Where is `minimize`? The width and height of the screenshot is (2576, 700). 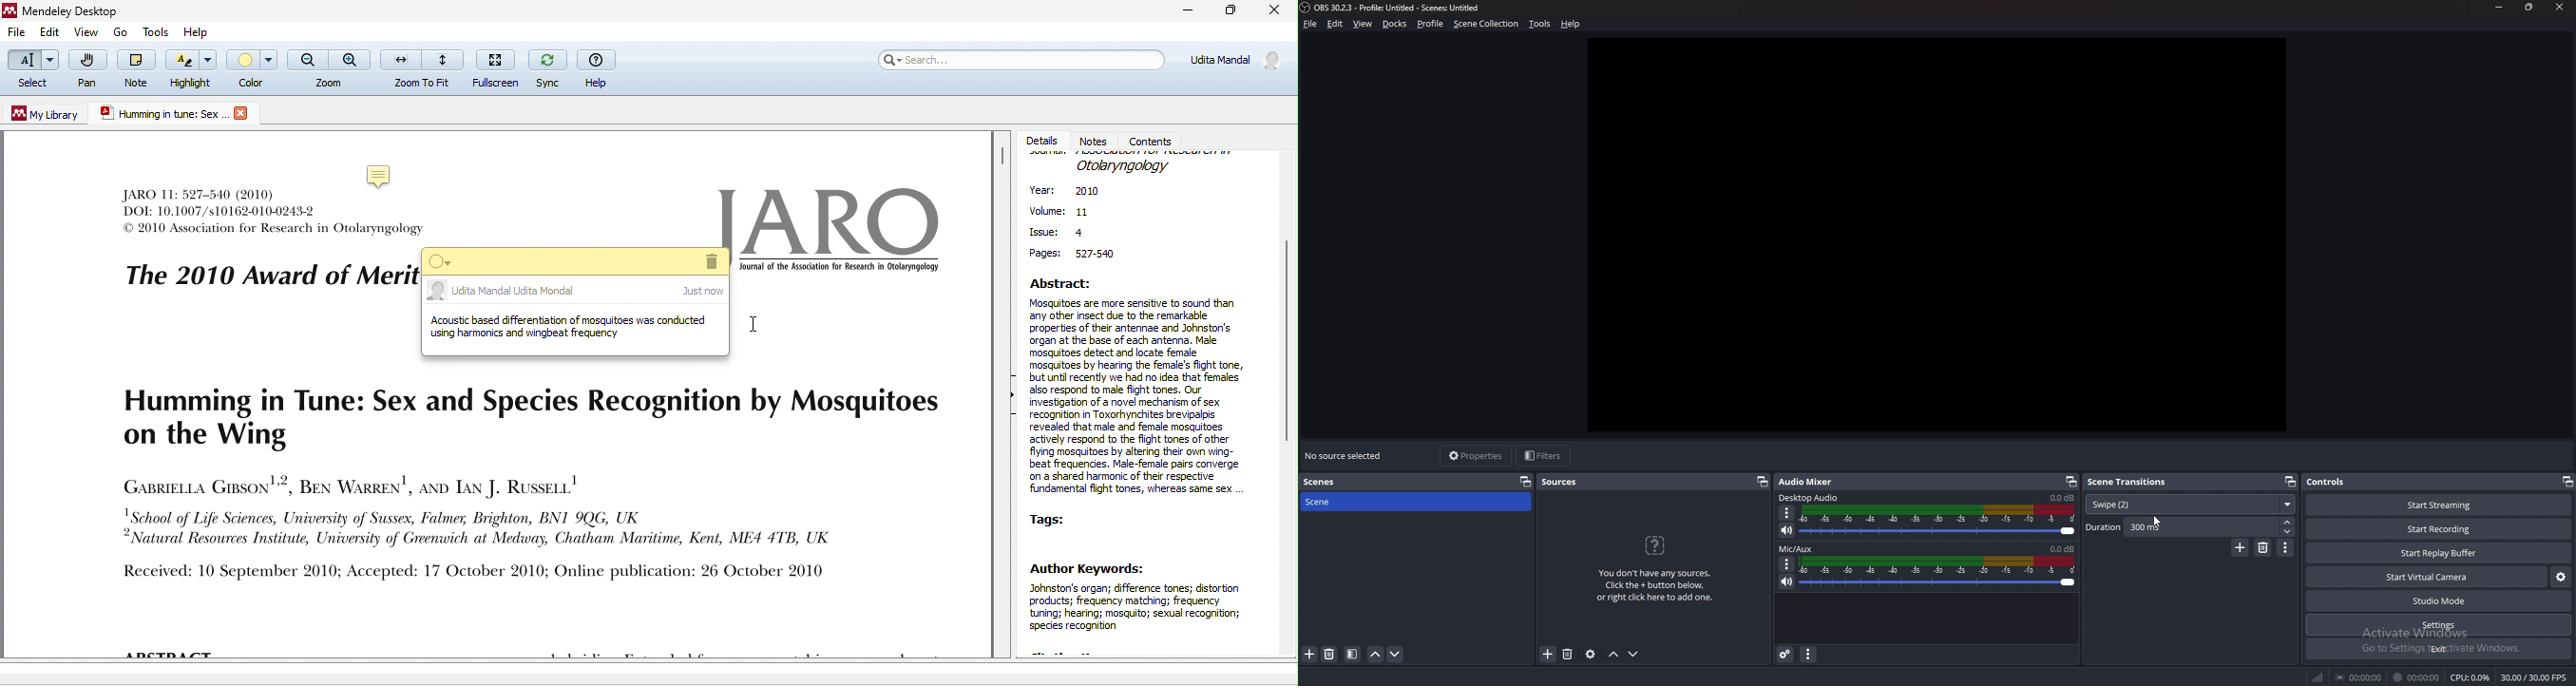 minimize is located at coordinates (1181, 12).